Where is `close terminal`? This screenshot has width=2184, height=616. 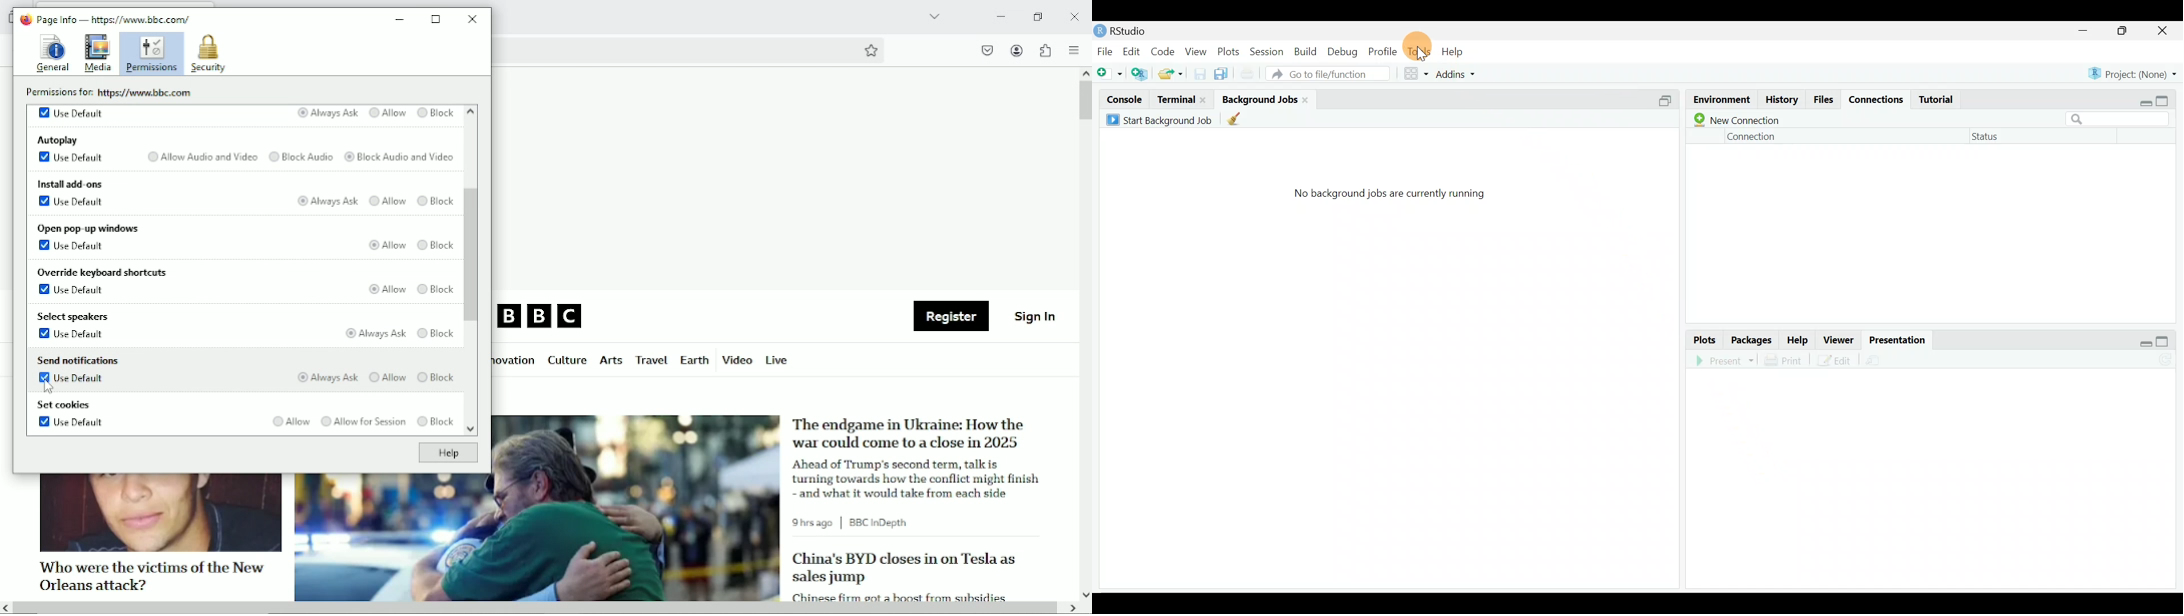 close terminal is located at coordinates (1205, 101).